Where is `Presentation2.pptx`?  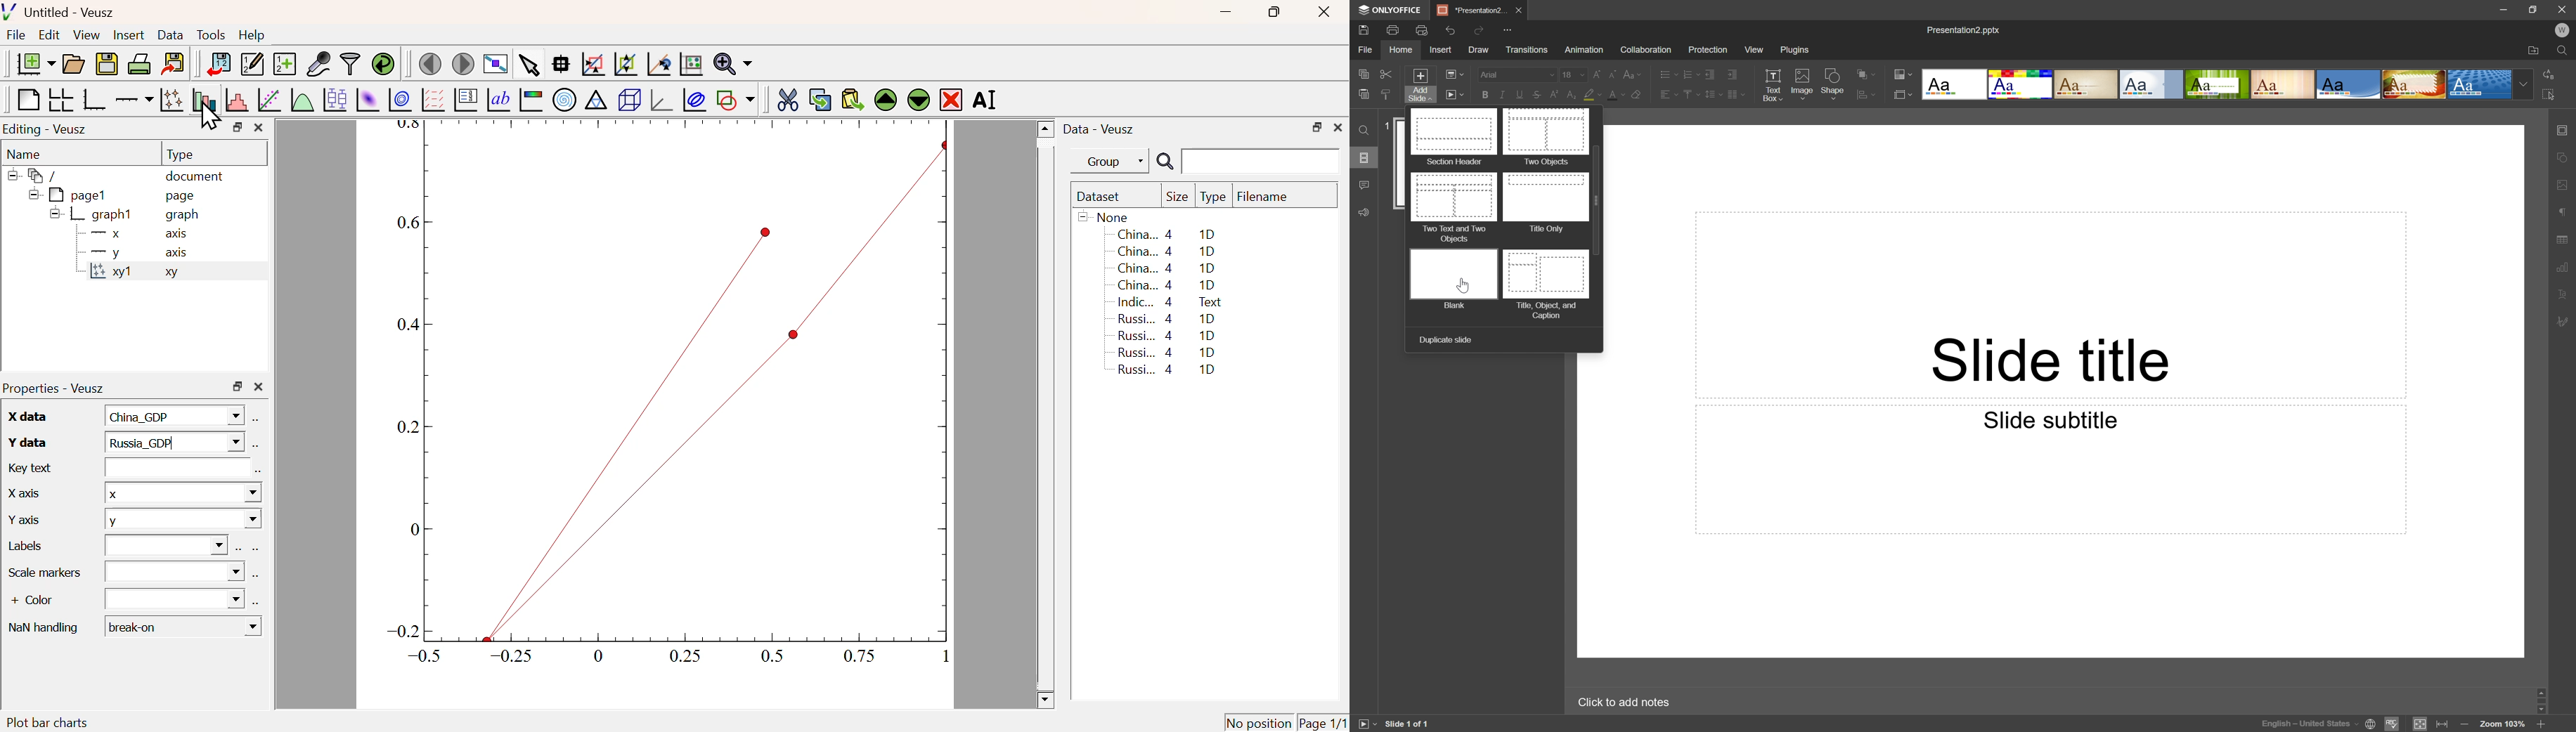 Presentation2.pptx is located at coordinates (1966, 31).